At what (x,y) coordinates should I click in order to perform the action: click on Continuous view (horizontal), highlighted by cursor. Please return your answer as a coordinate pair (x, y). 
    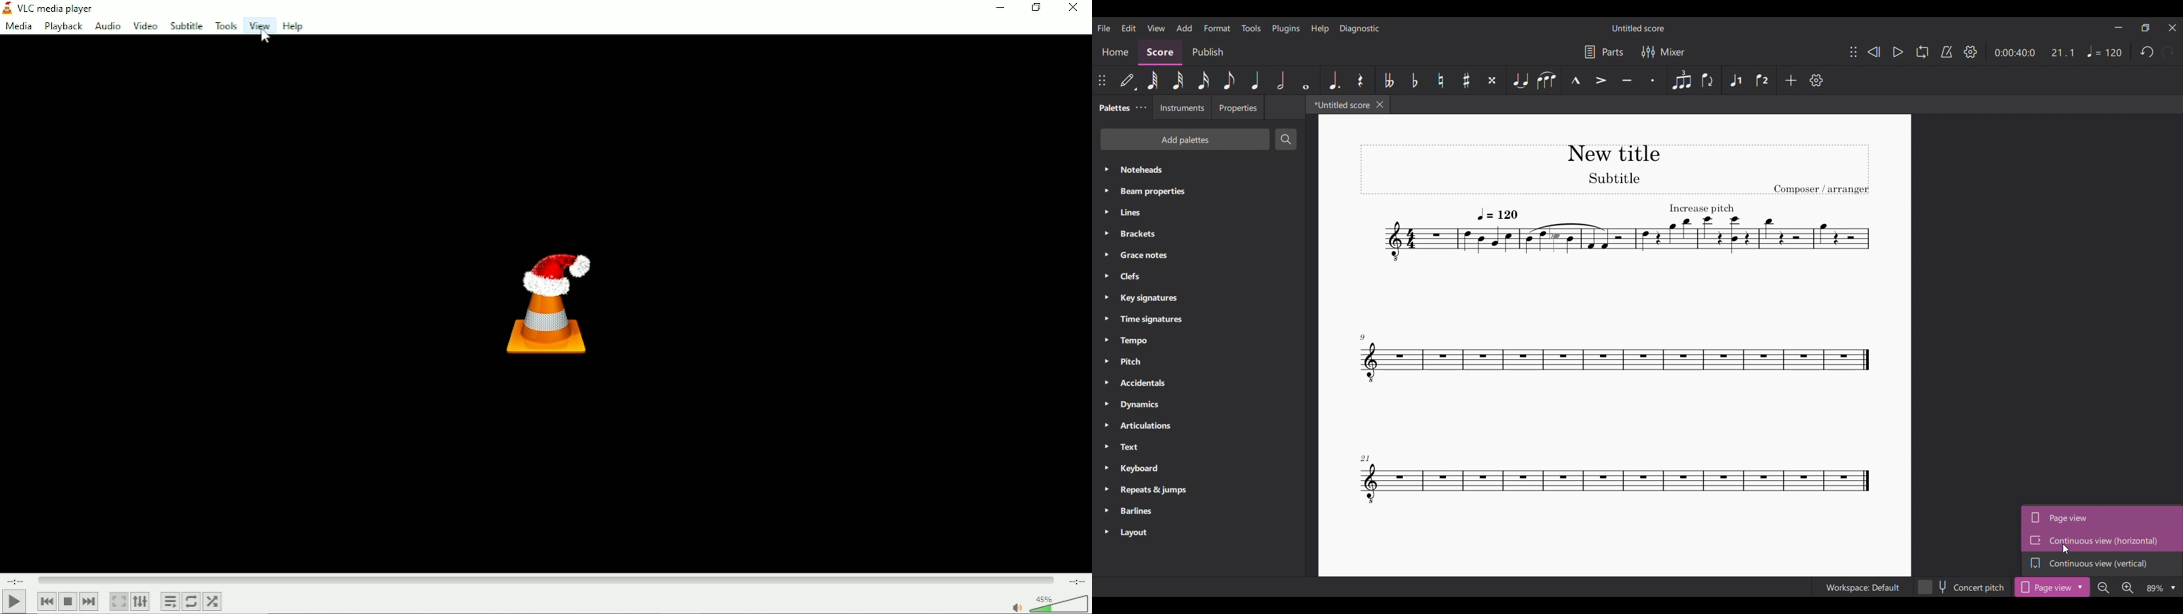
    Looking at the image, I should click on (2102, 539).